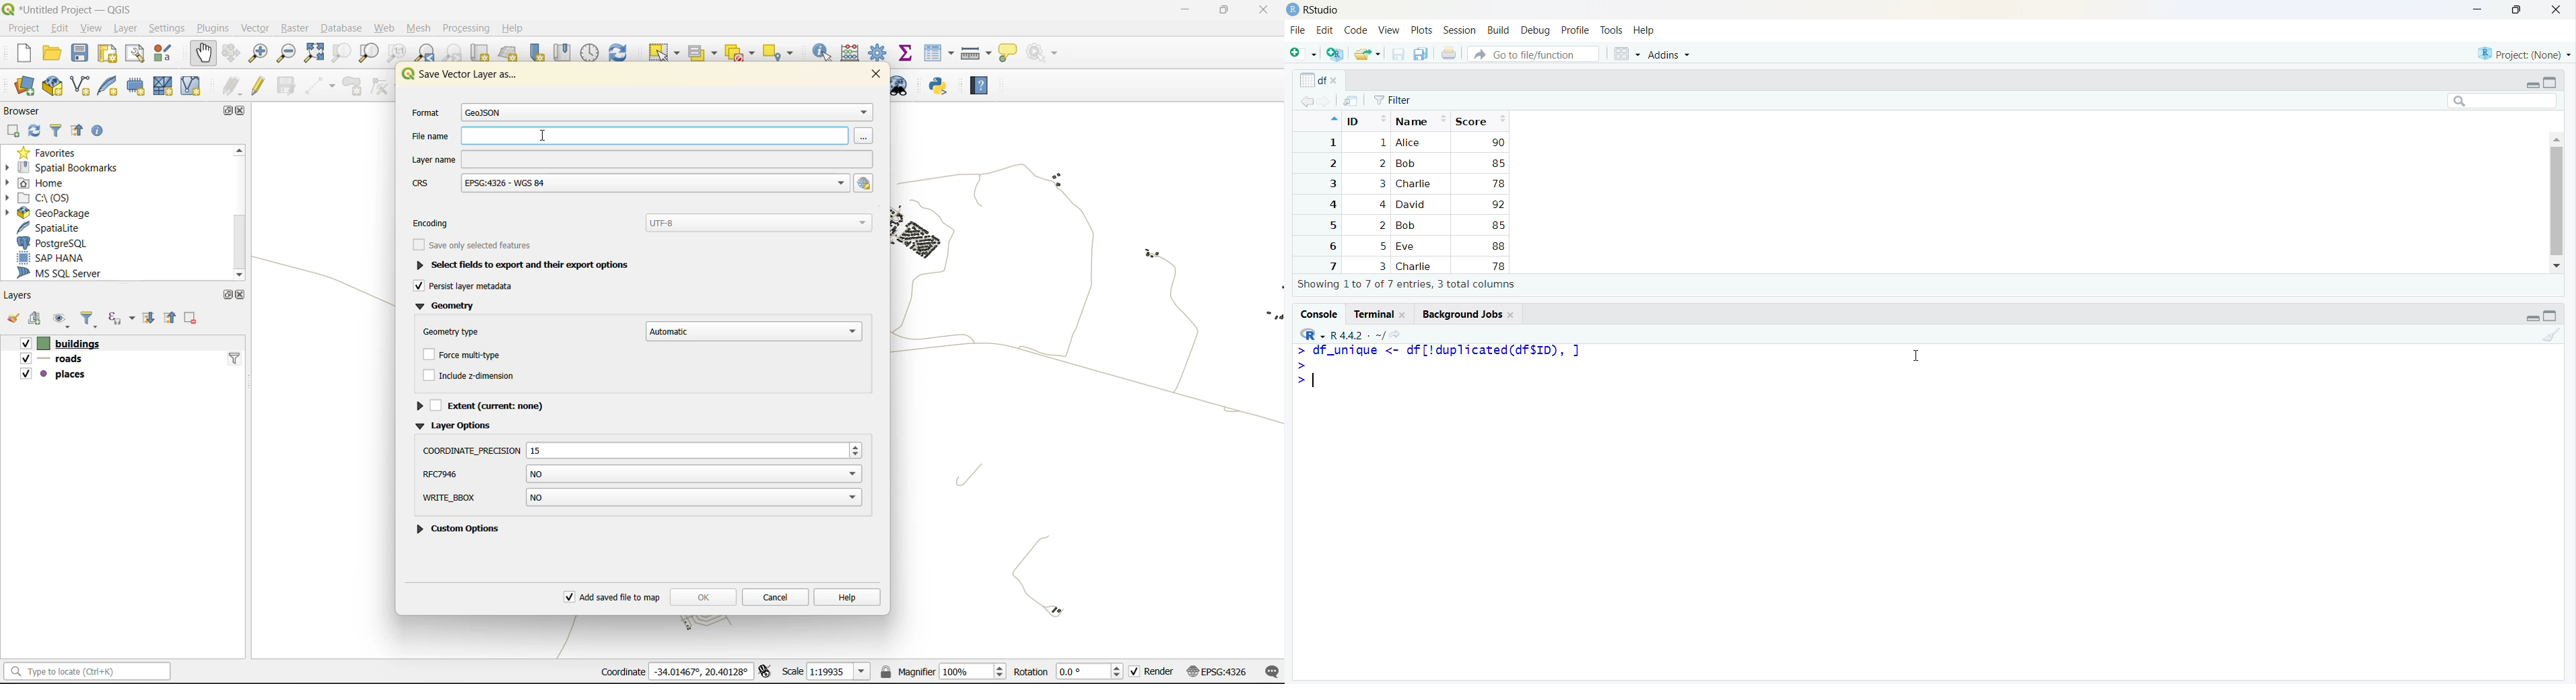 This screenshot has height=700, width=2576. I want to click on close, so click(2556, 10).